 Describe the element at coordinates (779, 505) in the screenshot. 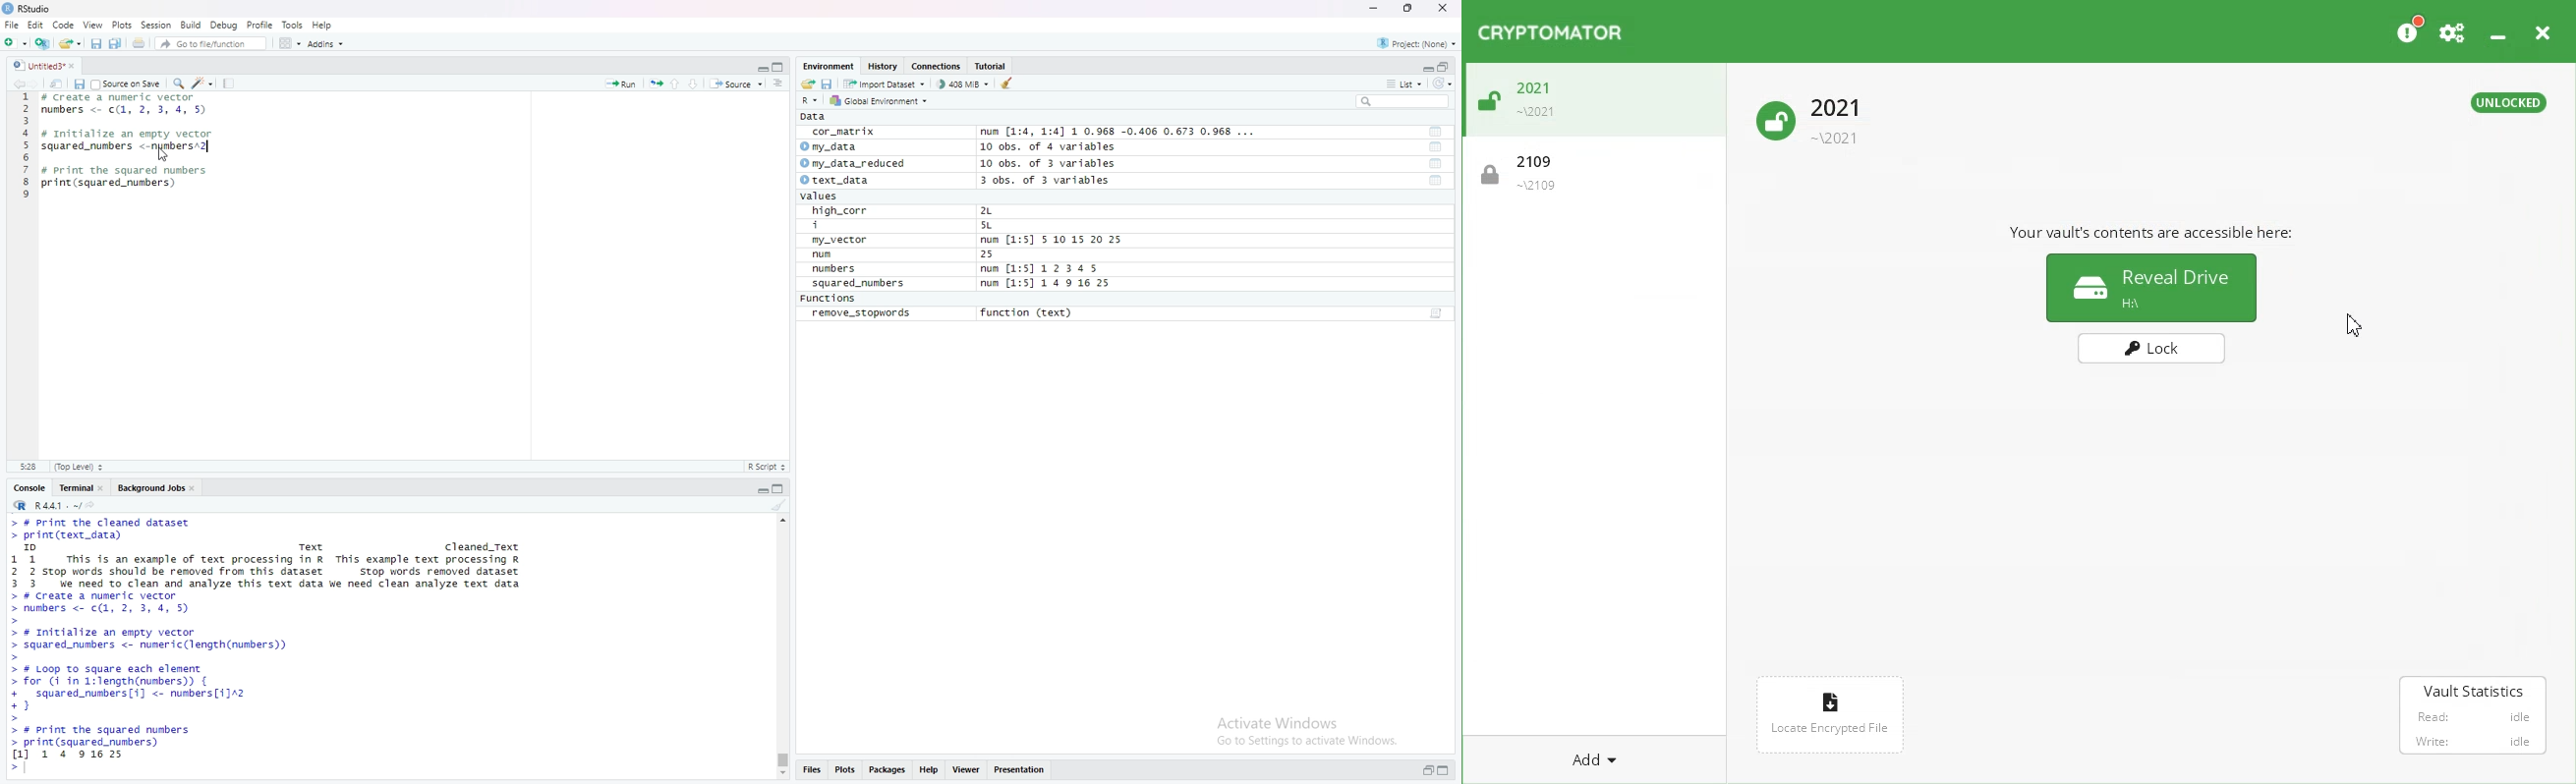

I see `clear console` at that location.